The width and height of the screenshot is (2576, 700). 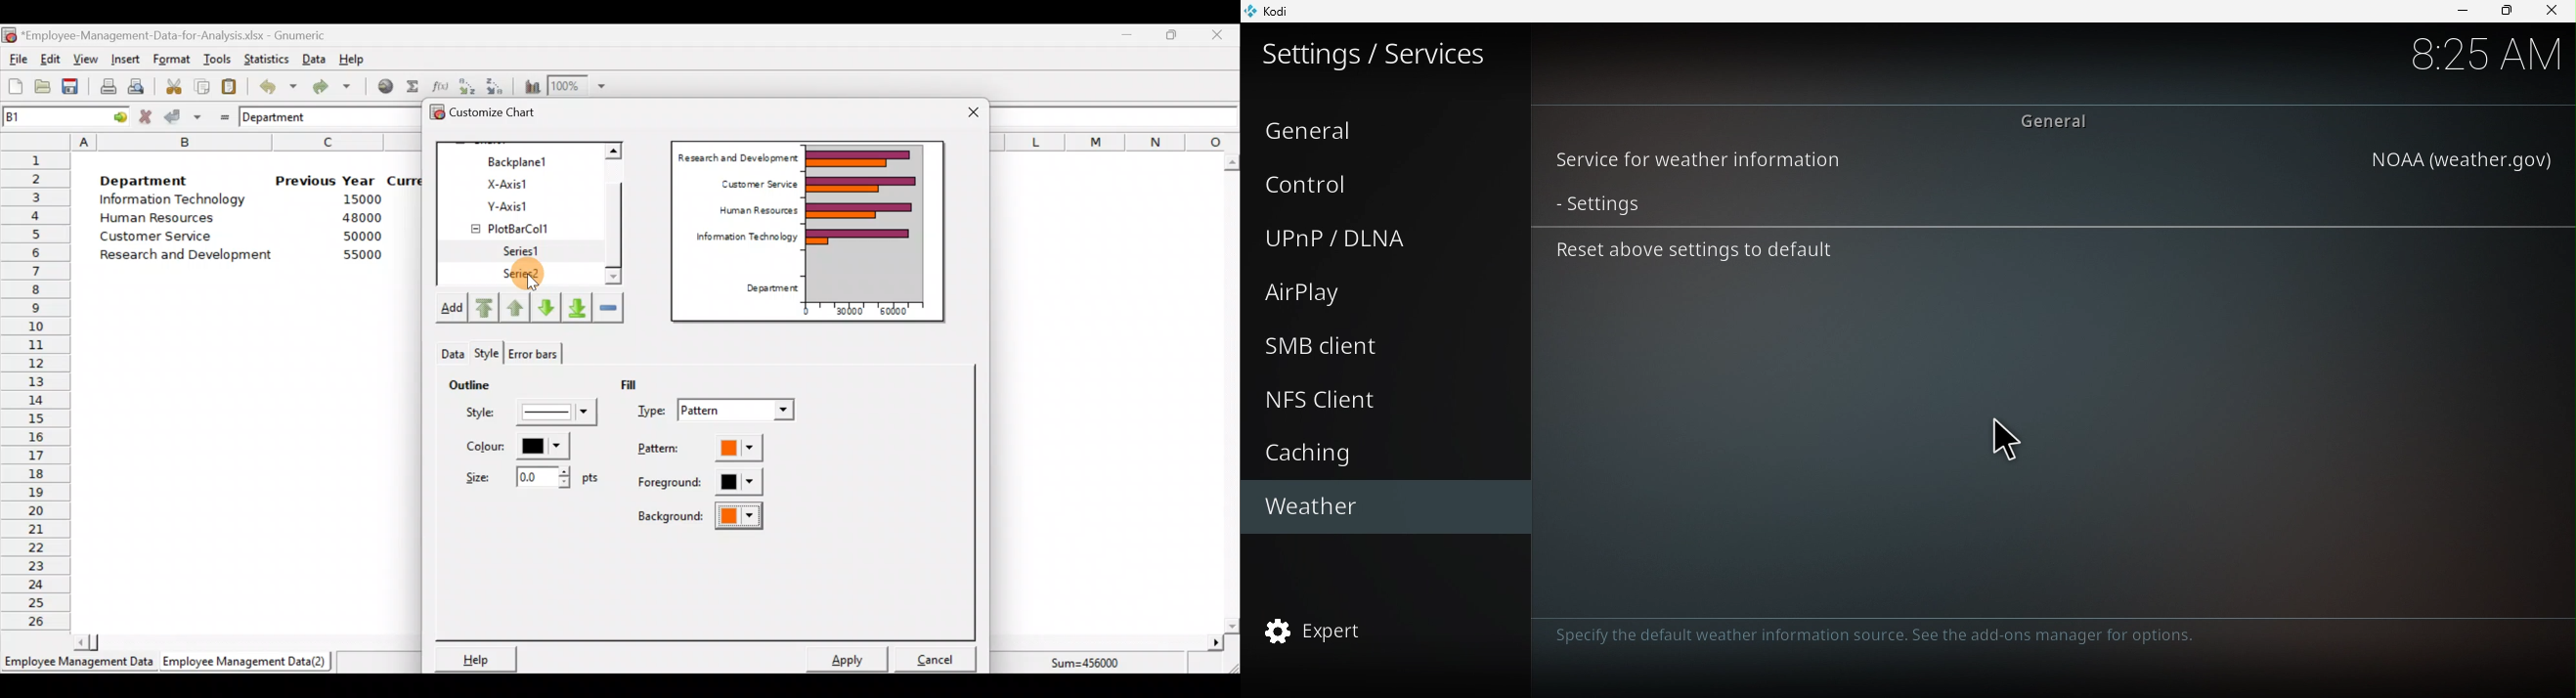 What do you see at coordinates (753, 211) in the screenshot?
I see `Human Resources` at bounding box center [753, 211].